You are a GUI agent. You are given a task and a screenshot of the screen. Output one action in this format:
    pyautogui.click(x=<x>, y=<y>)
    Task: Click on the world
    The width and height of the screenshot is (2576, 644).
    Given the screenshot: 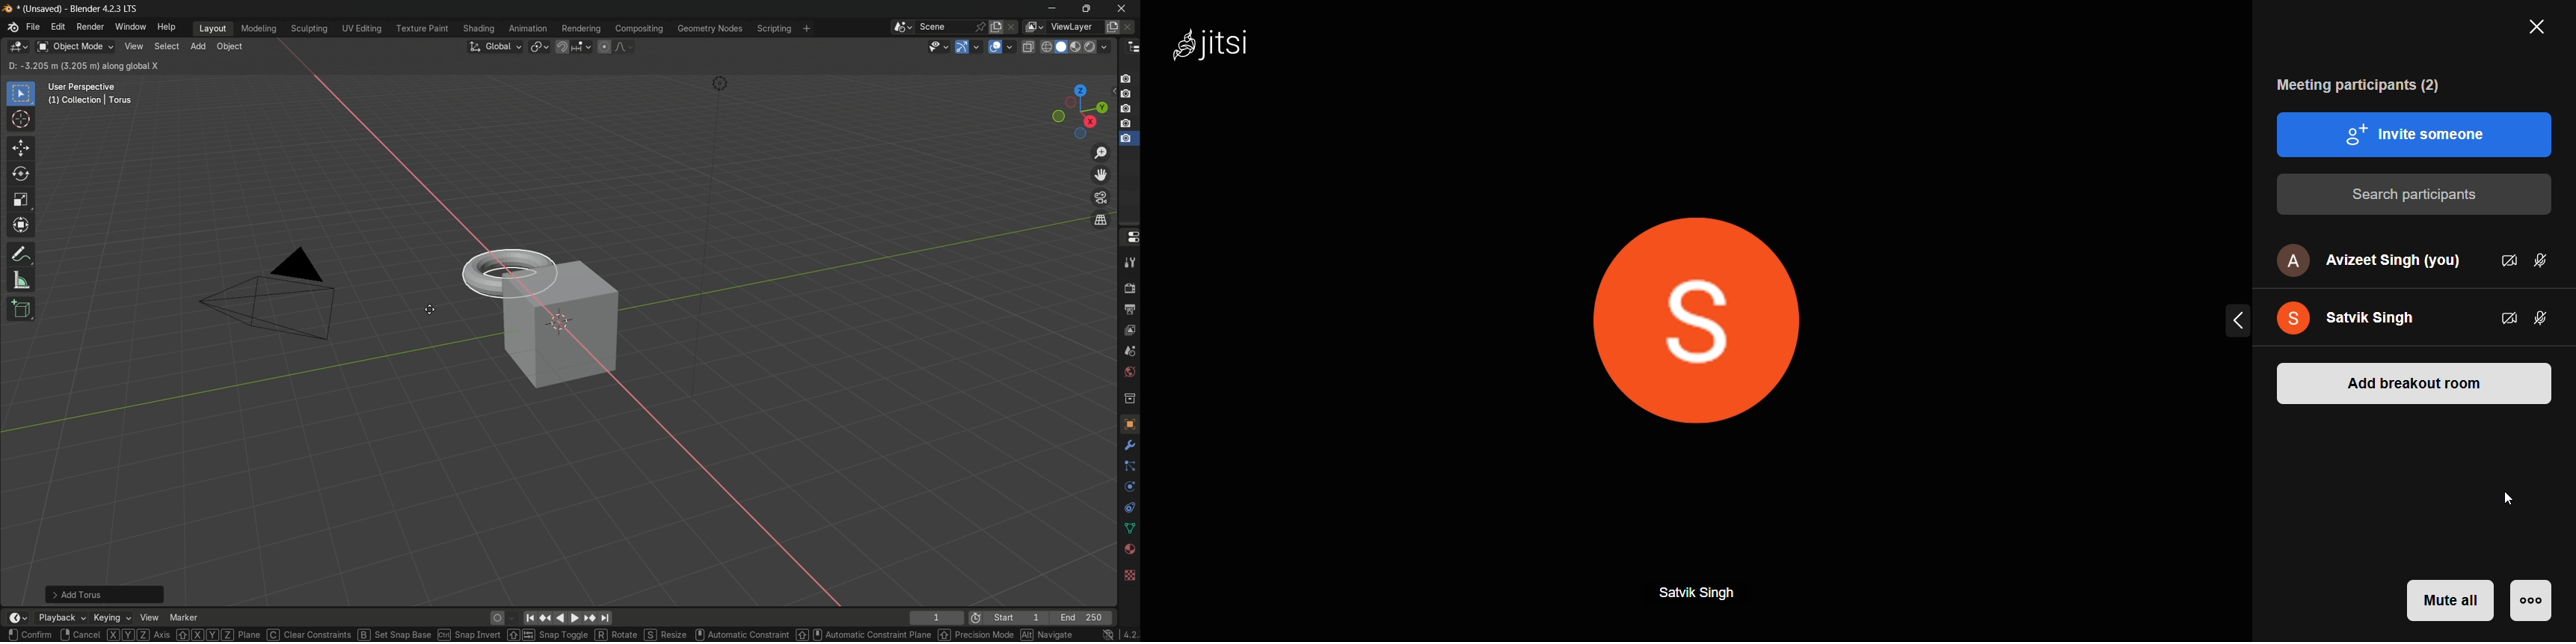 What is the action you would take?
    pyautogui.click(x=1127, y=373)
    